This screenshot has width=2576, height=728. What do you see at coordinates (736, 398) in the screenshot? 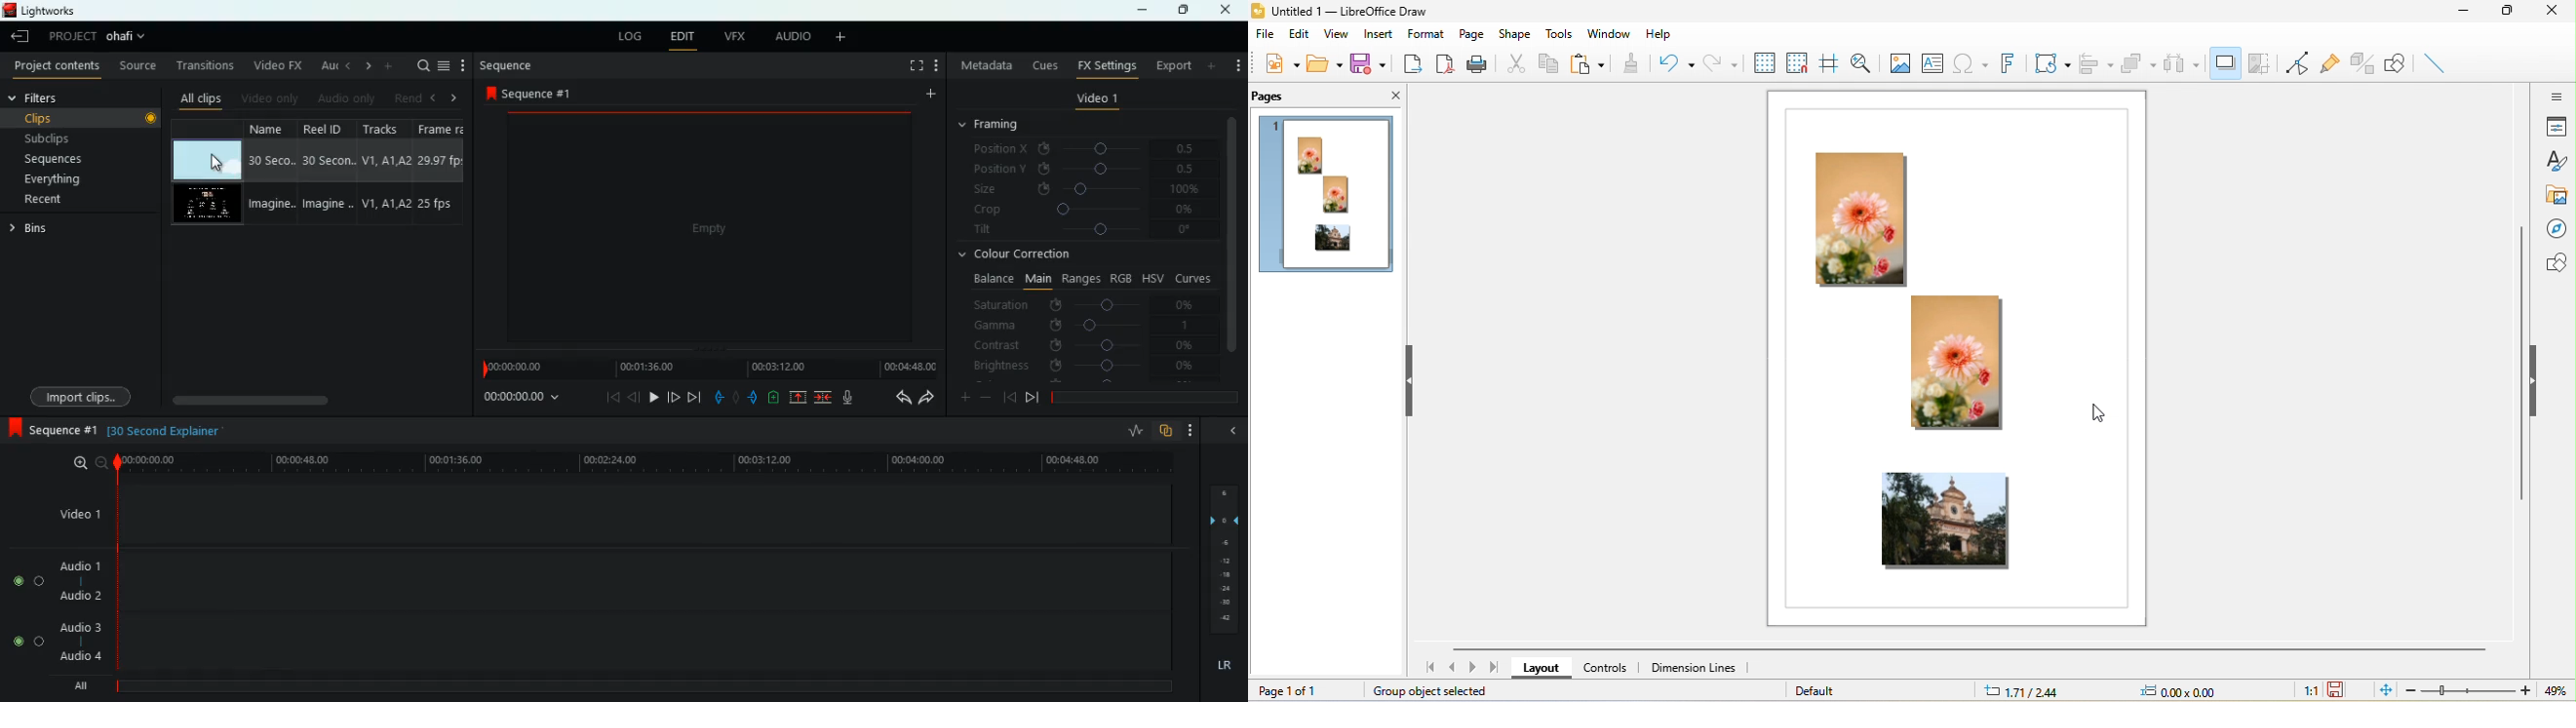
I see `hold` at bounding box center [736, 398].